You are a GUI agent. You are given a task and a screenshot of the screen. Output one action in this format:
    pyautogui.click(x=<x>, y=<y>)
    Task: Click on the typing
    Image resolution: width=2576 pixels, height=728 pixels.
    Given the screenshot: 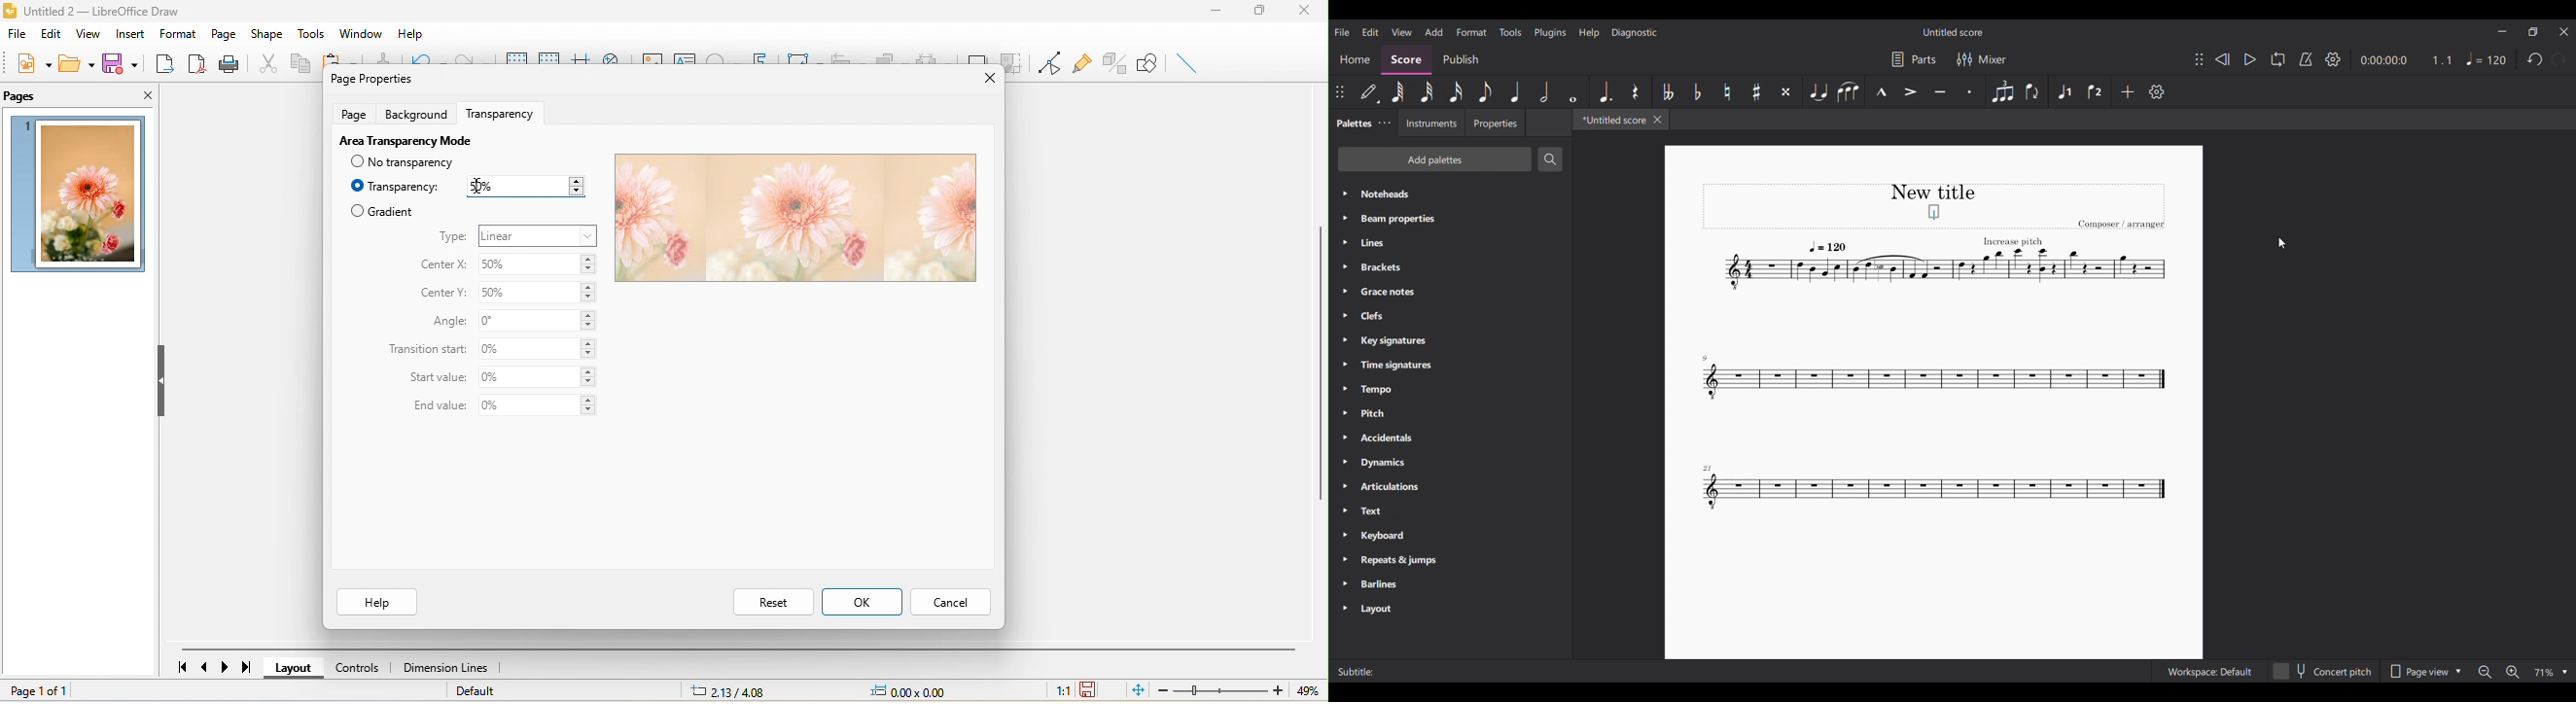 What is the action you would take?
    pyautogui.click(x=522, y=188)
    